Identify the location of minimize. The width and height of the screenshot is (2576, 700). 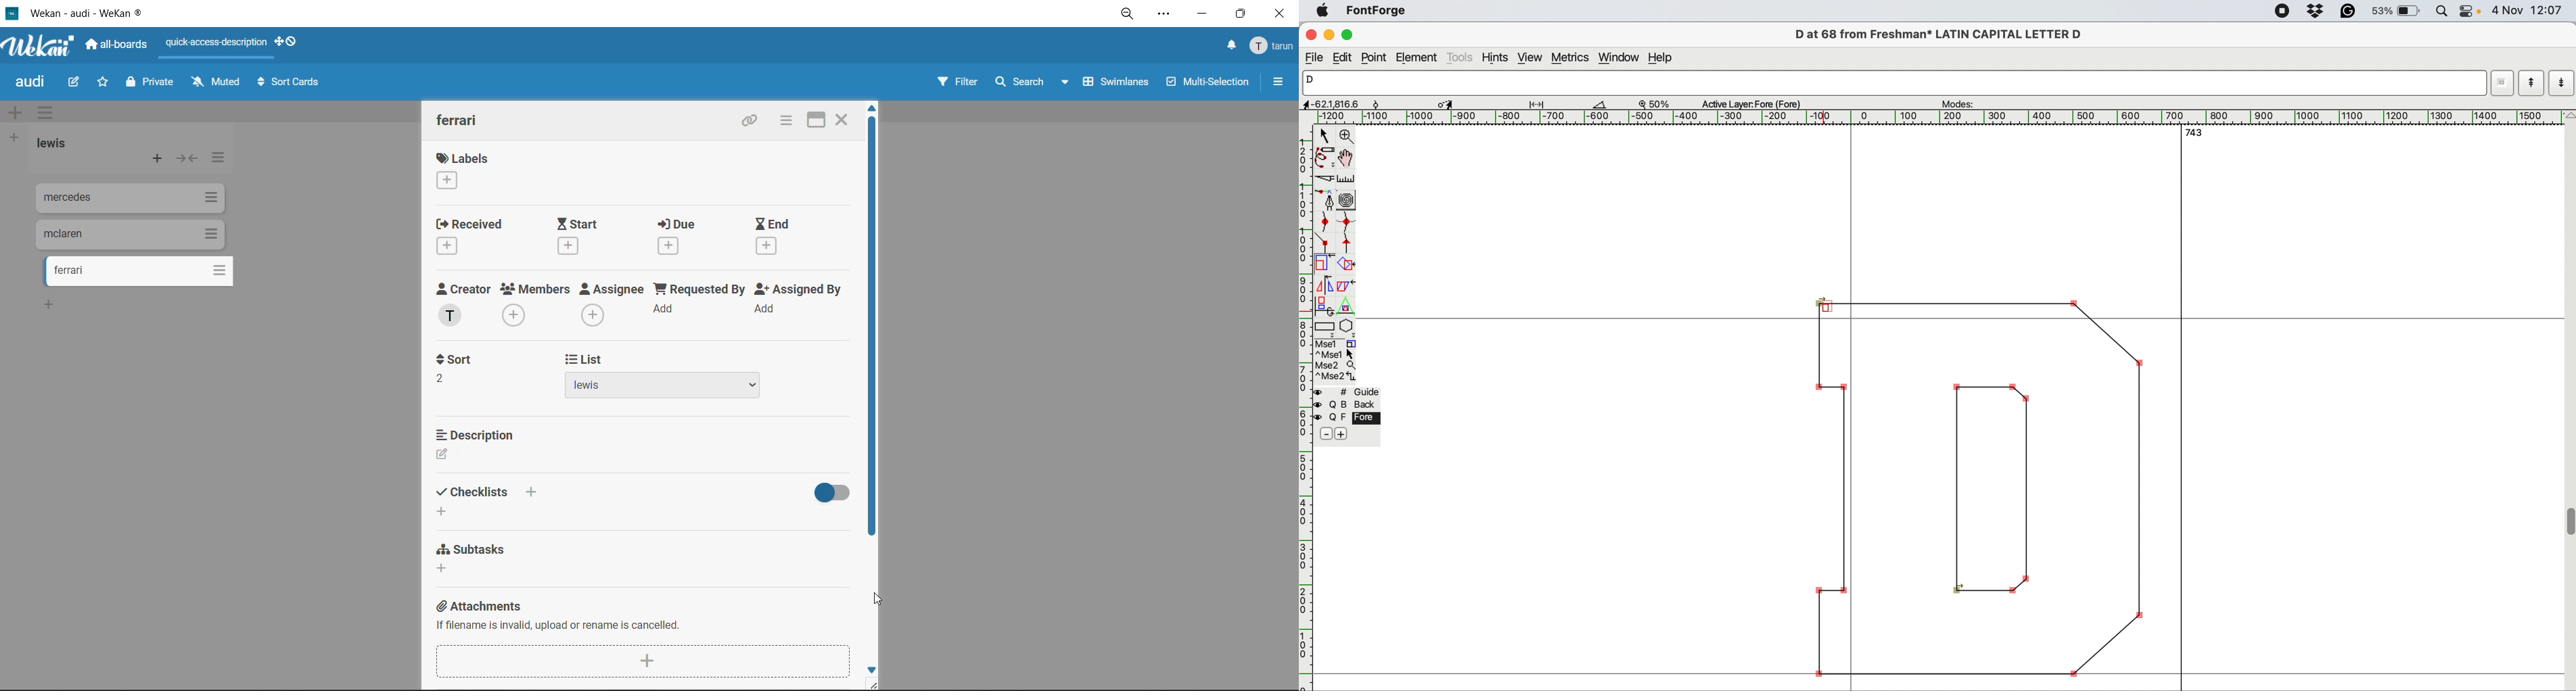
(1330, 35).